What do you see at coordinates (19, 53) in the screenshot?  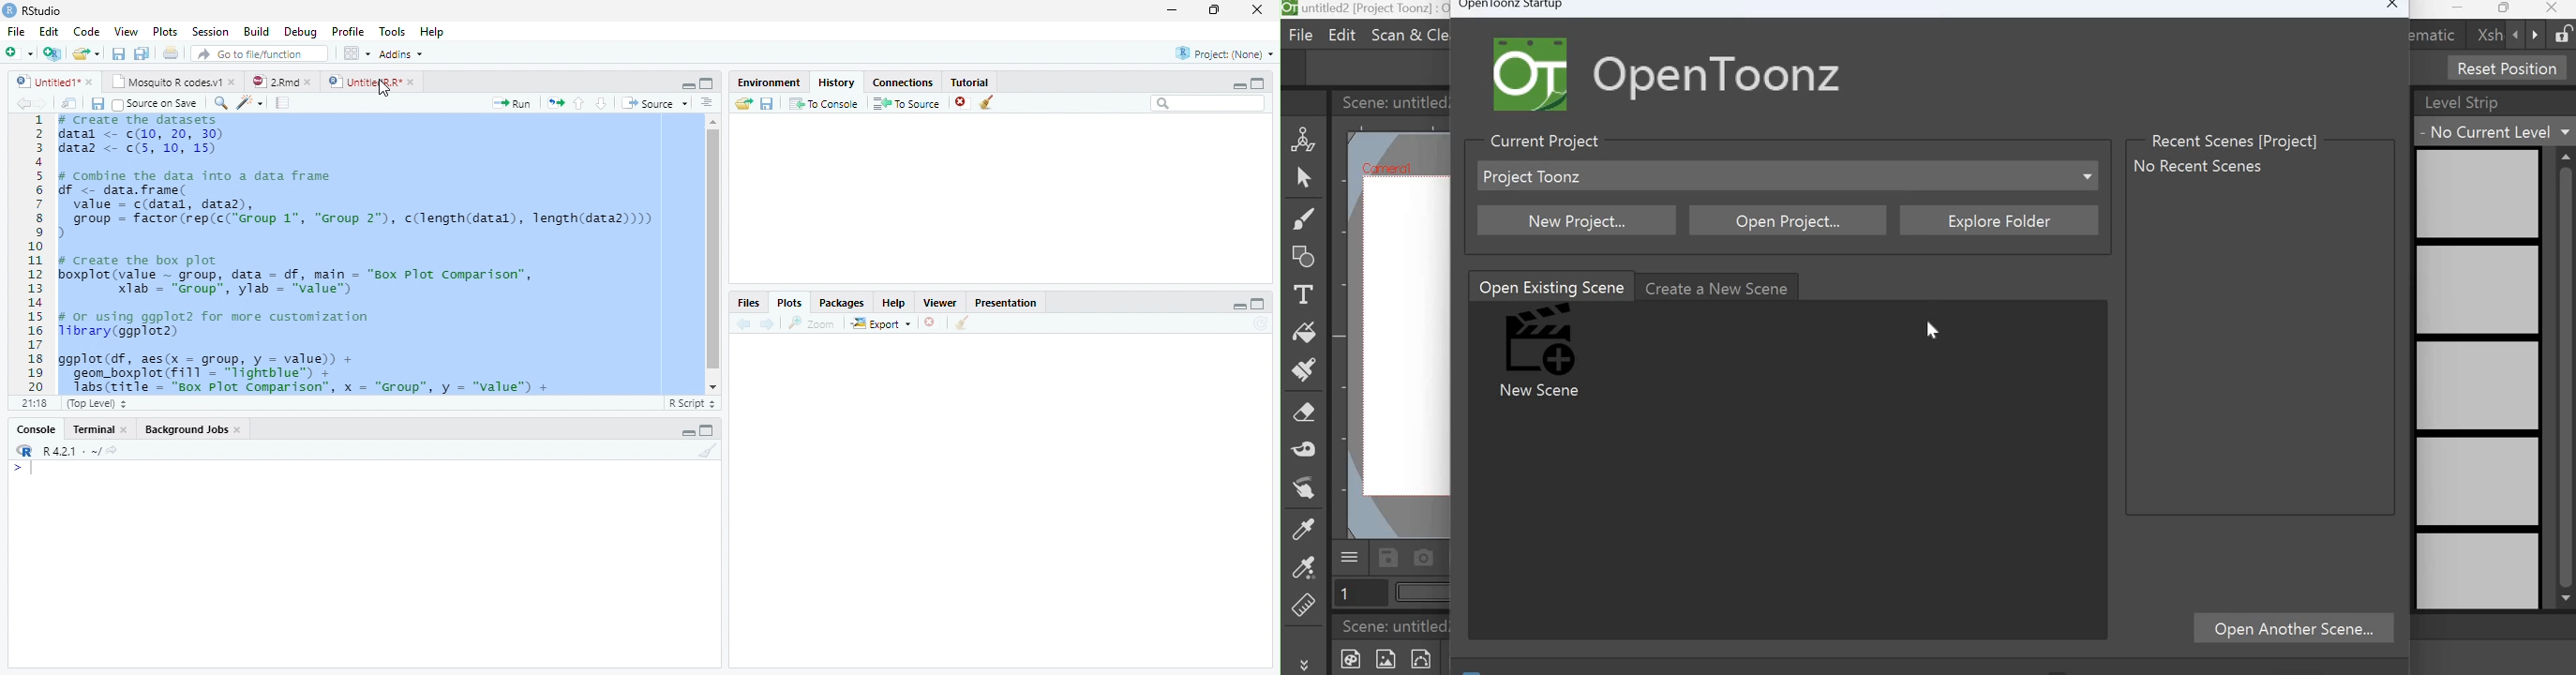 I see `New file` at bounding box center [19, 53].